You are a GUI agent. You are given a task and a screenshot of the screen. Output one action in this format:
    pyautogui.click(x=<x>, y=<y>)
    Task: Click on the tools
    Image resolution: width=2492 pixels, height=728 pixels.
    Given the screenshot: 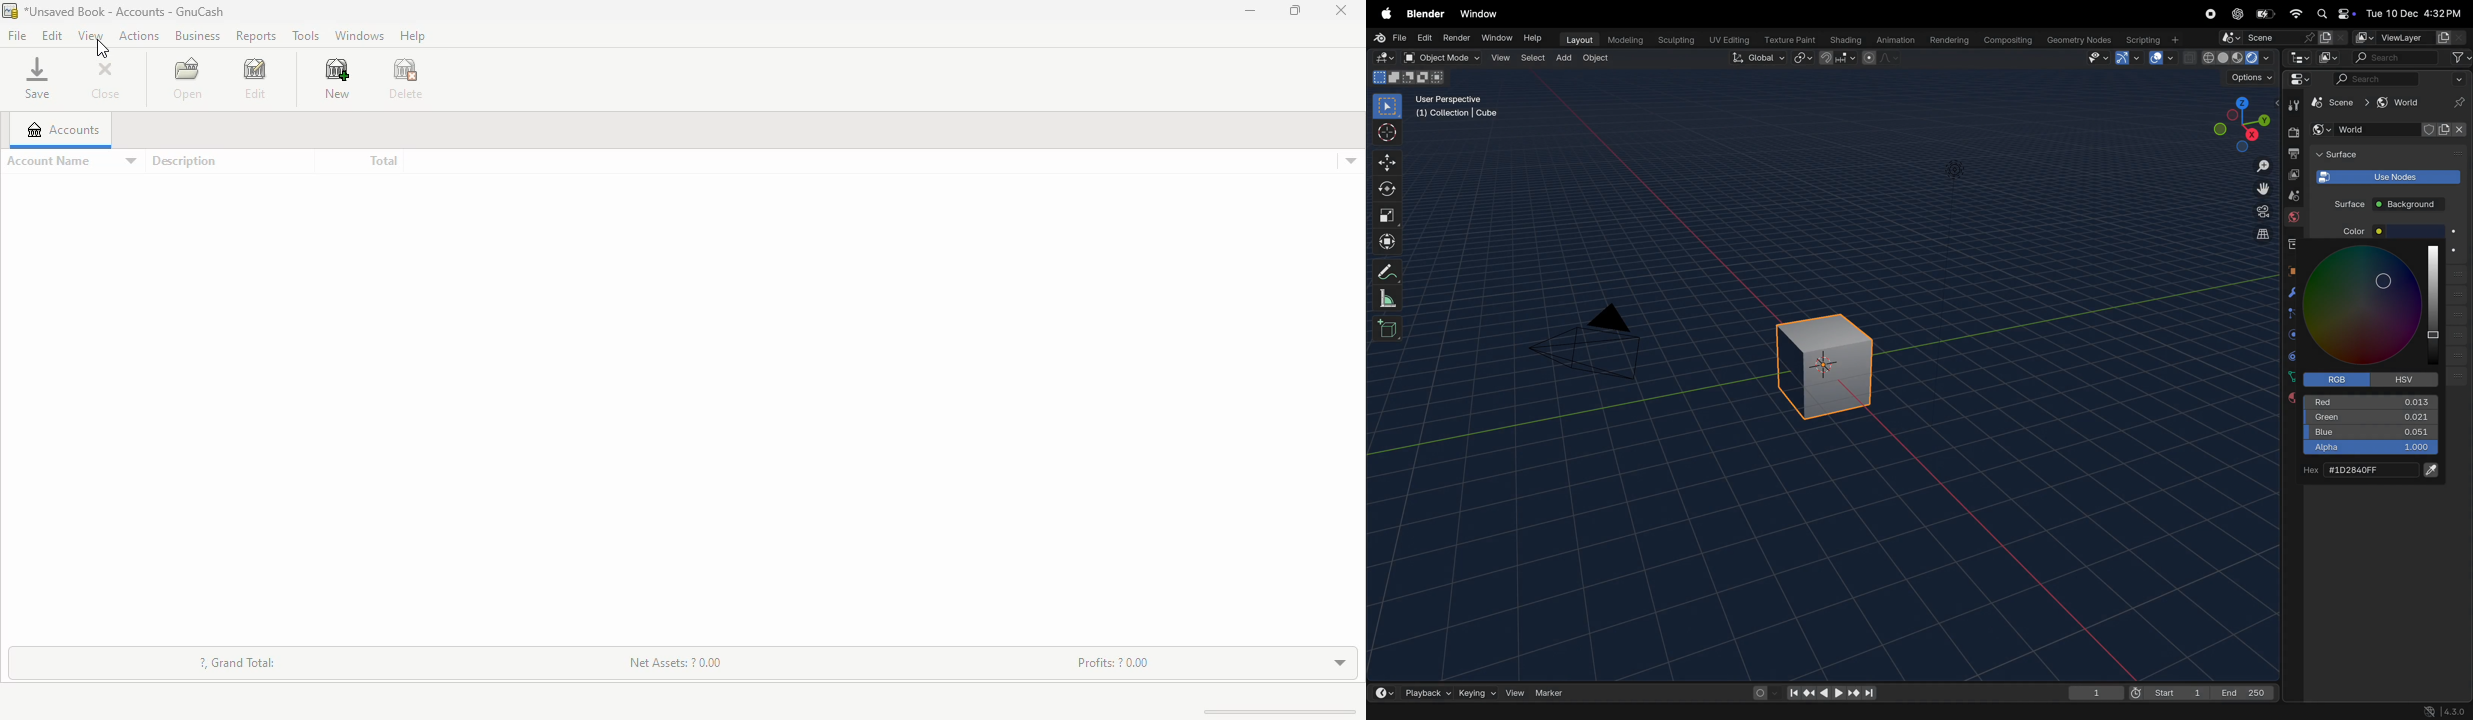 What is the action you would take?
    pyautogui.click(x=2291, y=105)
    